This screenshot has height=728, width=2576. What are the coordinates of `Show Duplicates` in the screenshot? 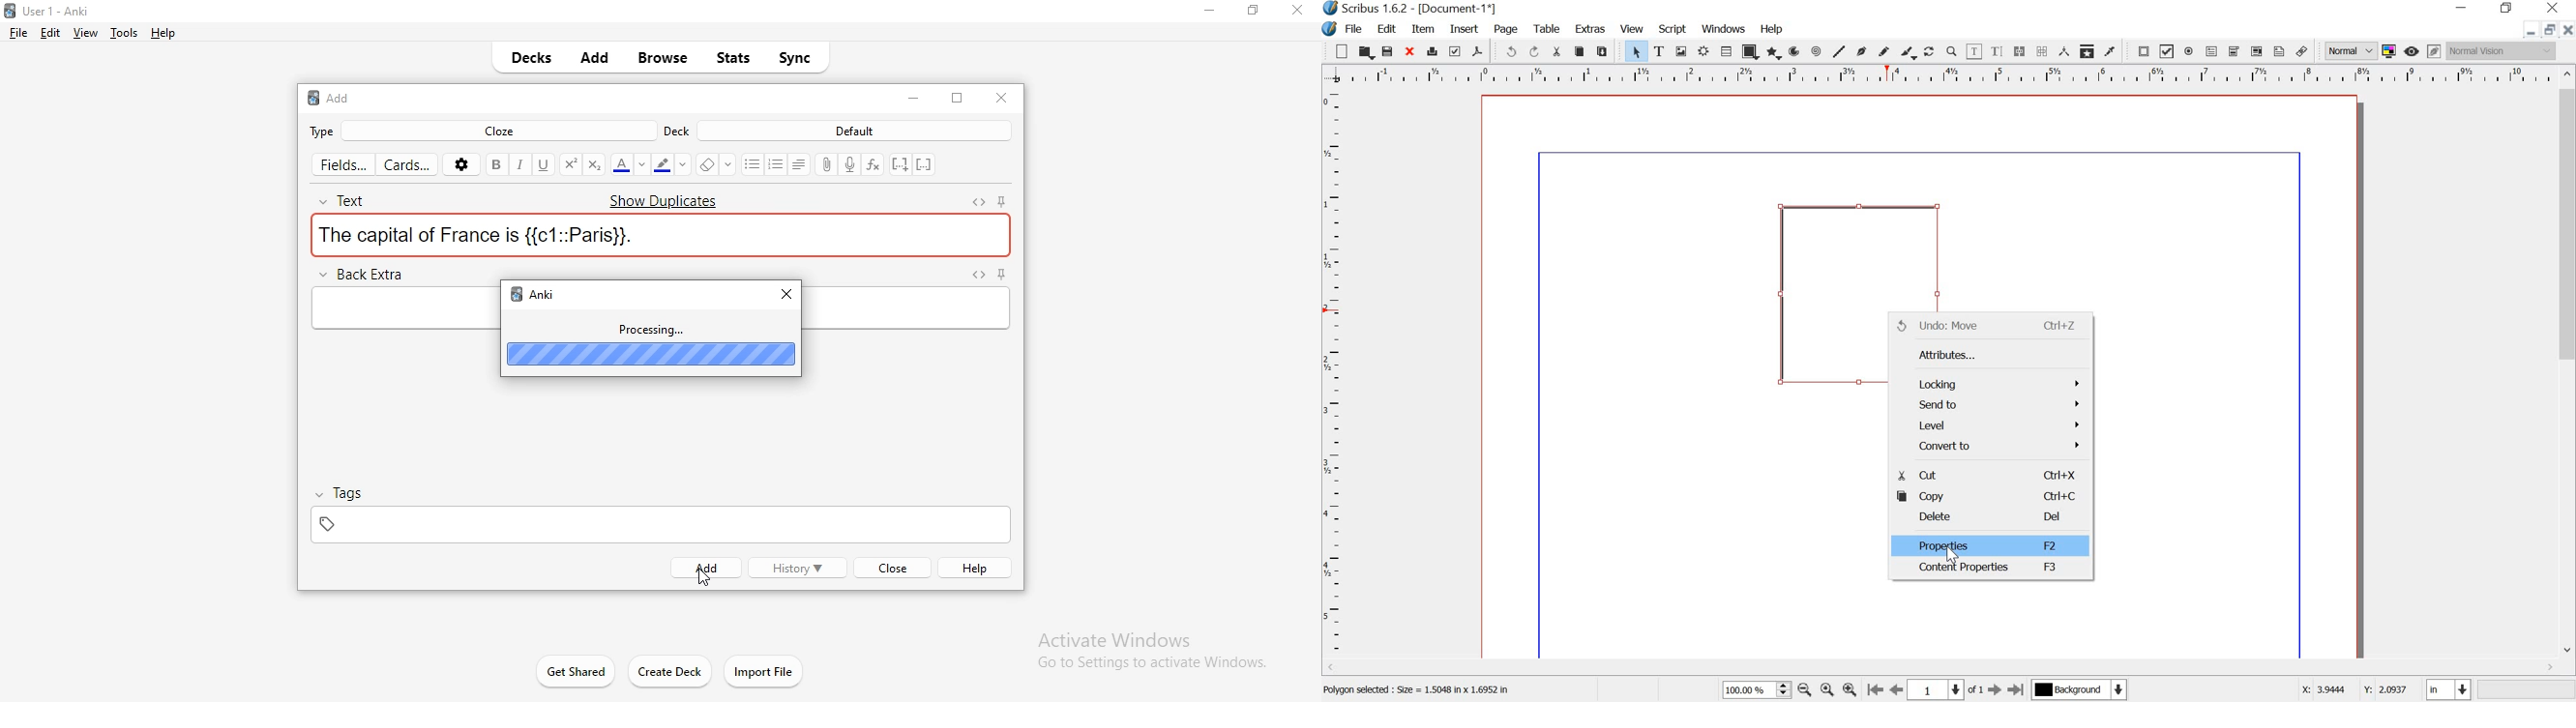 It's located at (660, 199).